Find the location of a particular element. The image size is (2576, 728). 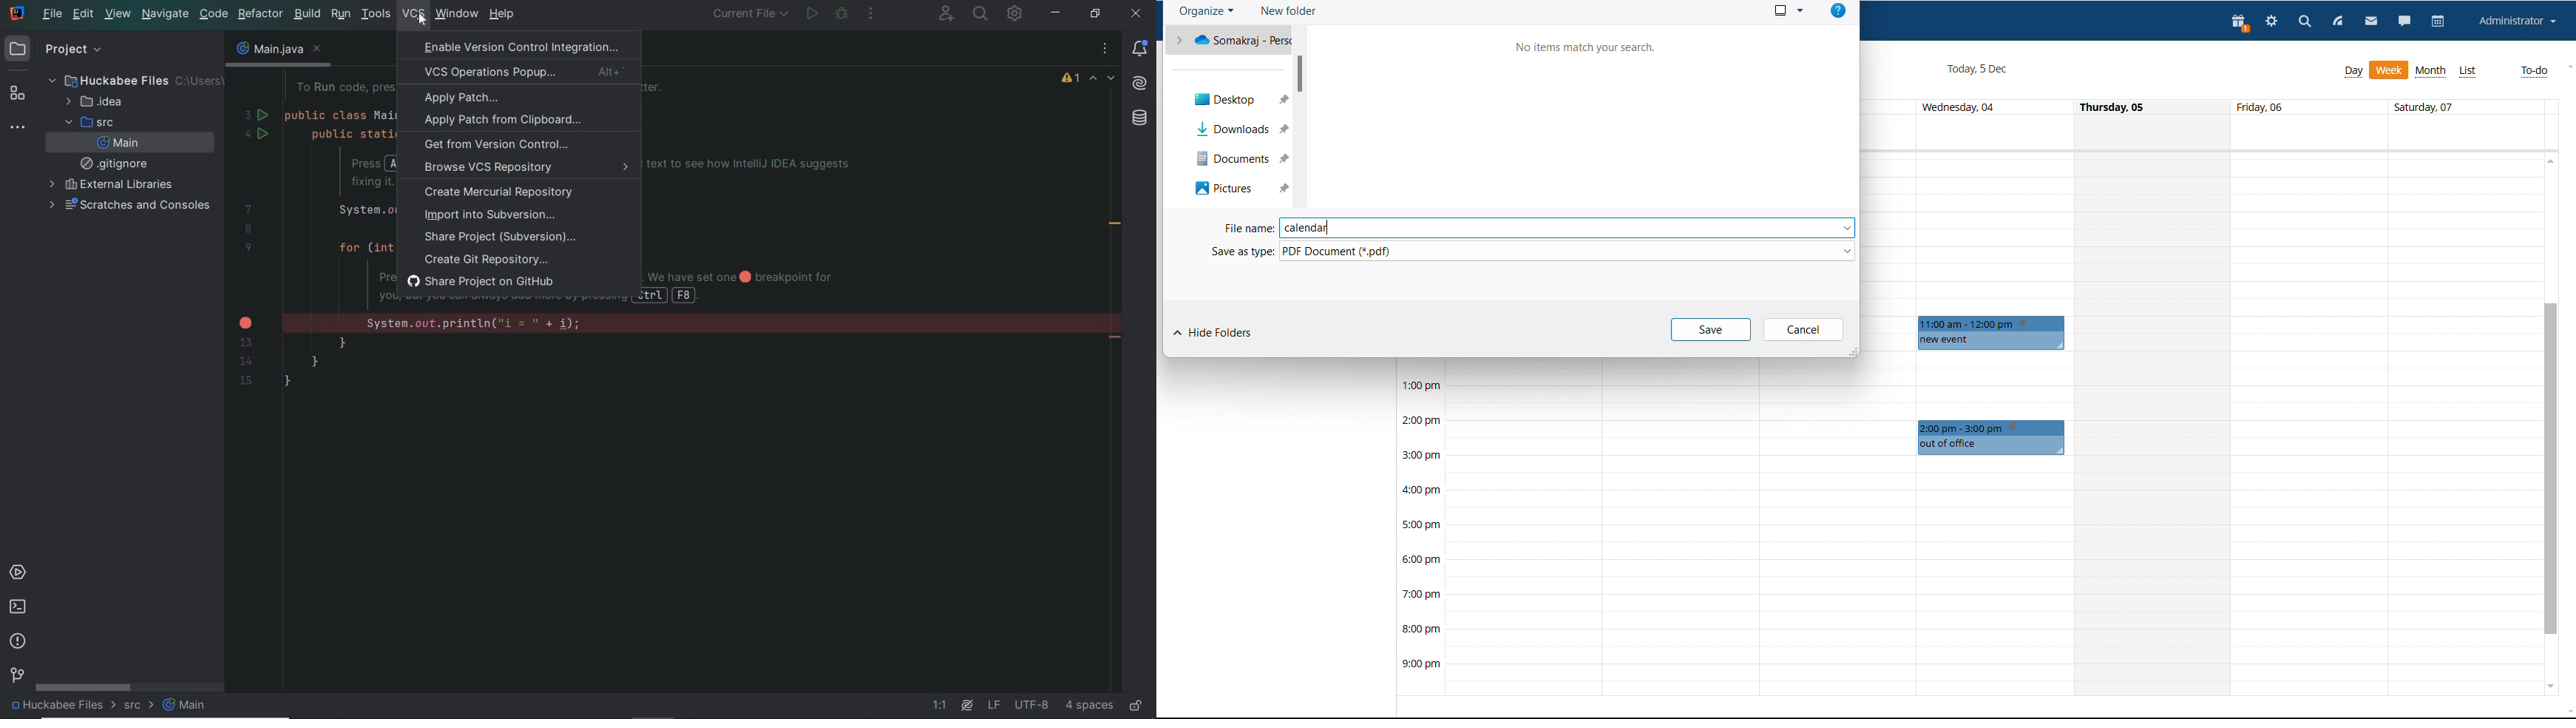

30 min span is located at coordinates (2388, 290).